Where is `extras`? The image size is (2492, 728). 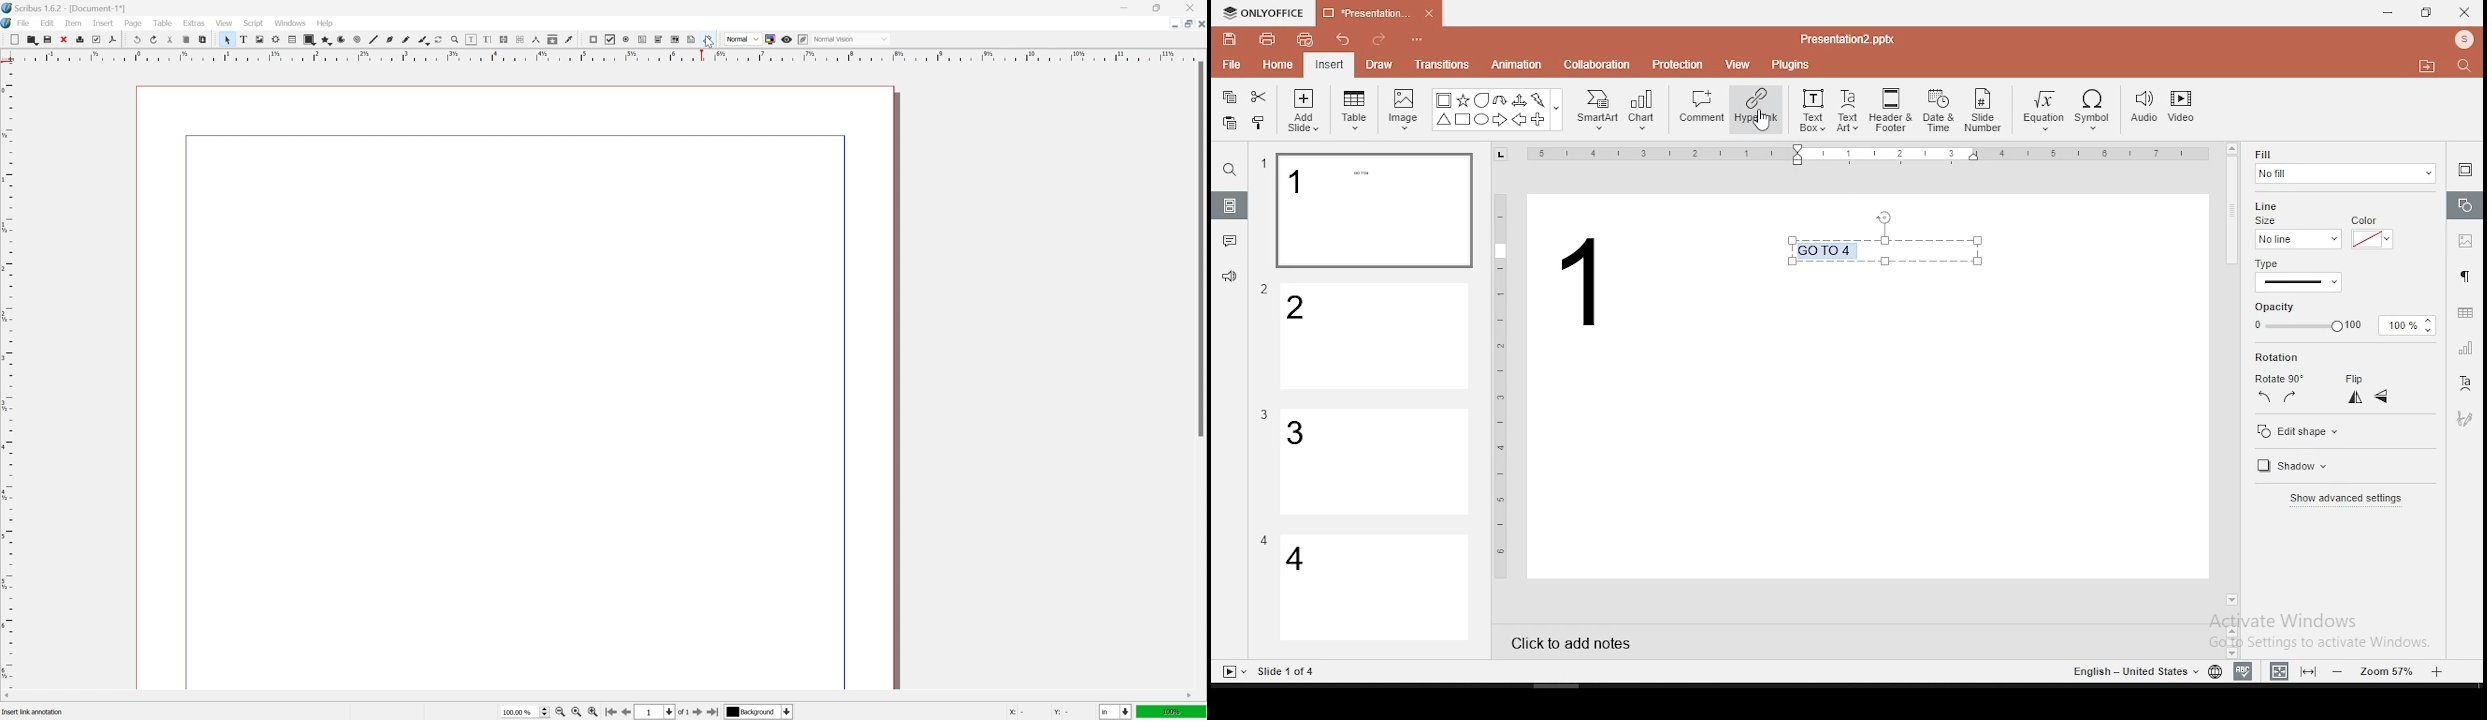 extras is located at coordinates (194, 22).